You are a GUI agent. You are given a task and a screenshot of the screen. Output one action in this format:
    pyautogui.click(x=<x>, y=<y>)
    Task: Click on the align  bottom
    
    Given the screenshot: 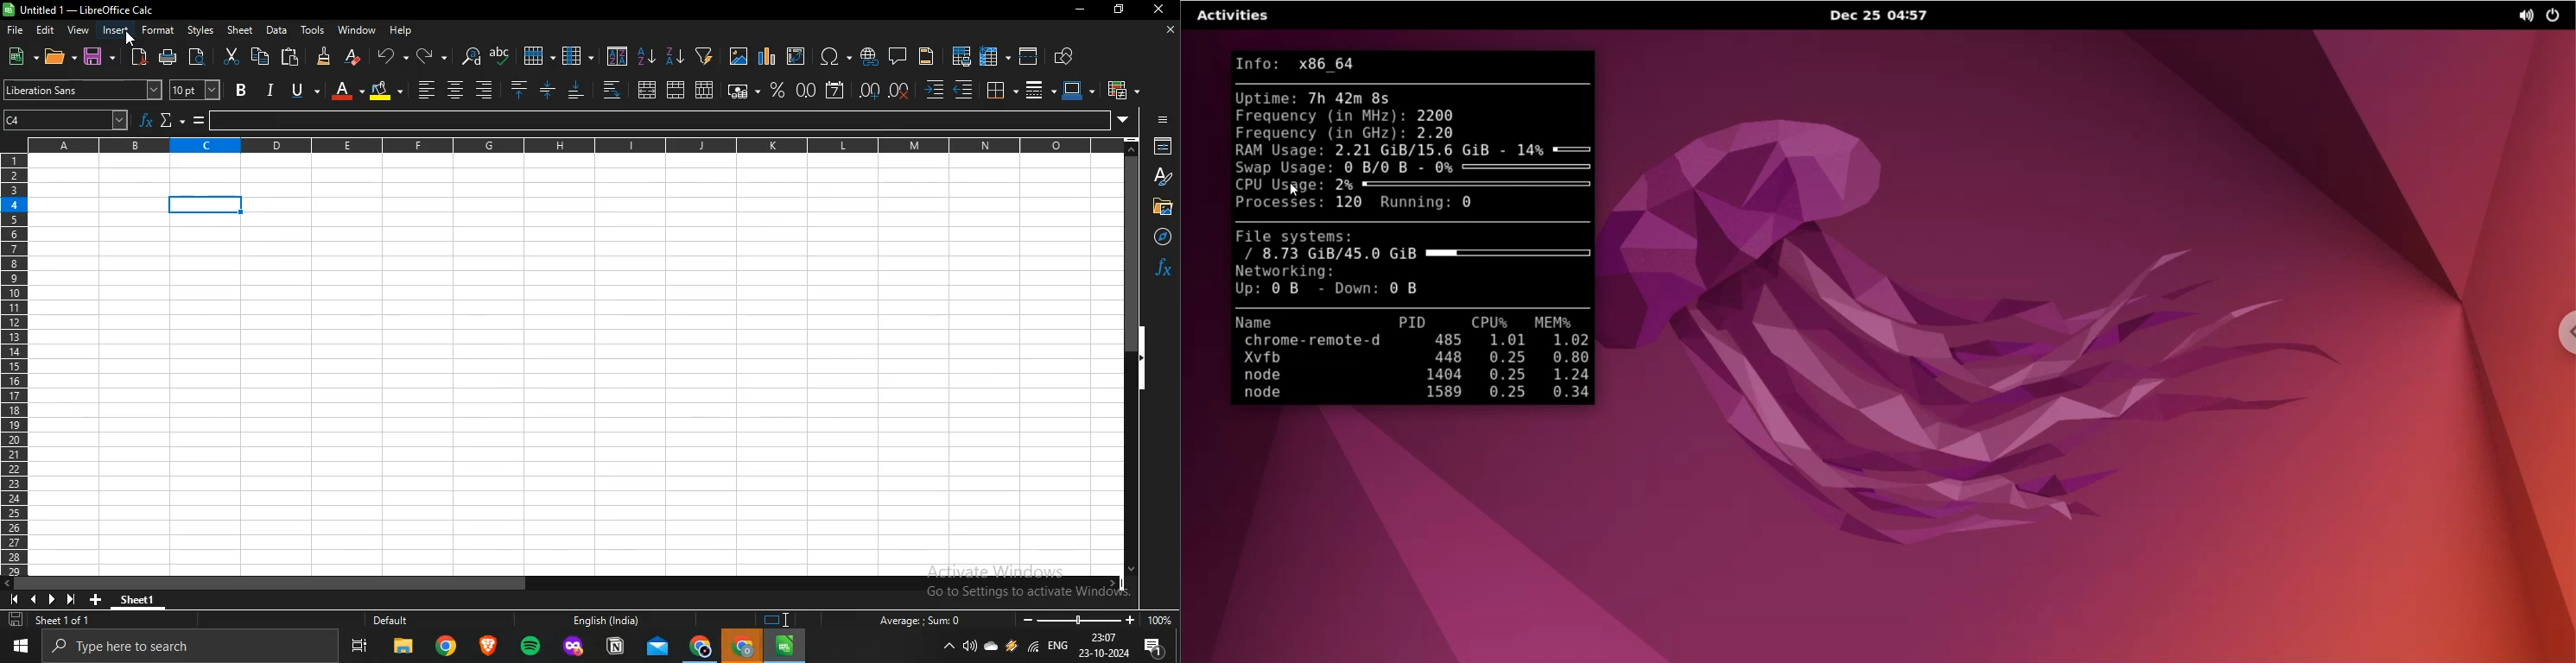 What is the action you would take?
    pyautogui.click(x=578, y=91)
    